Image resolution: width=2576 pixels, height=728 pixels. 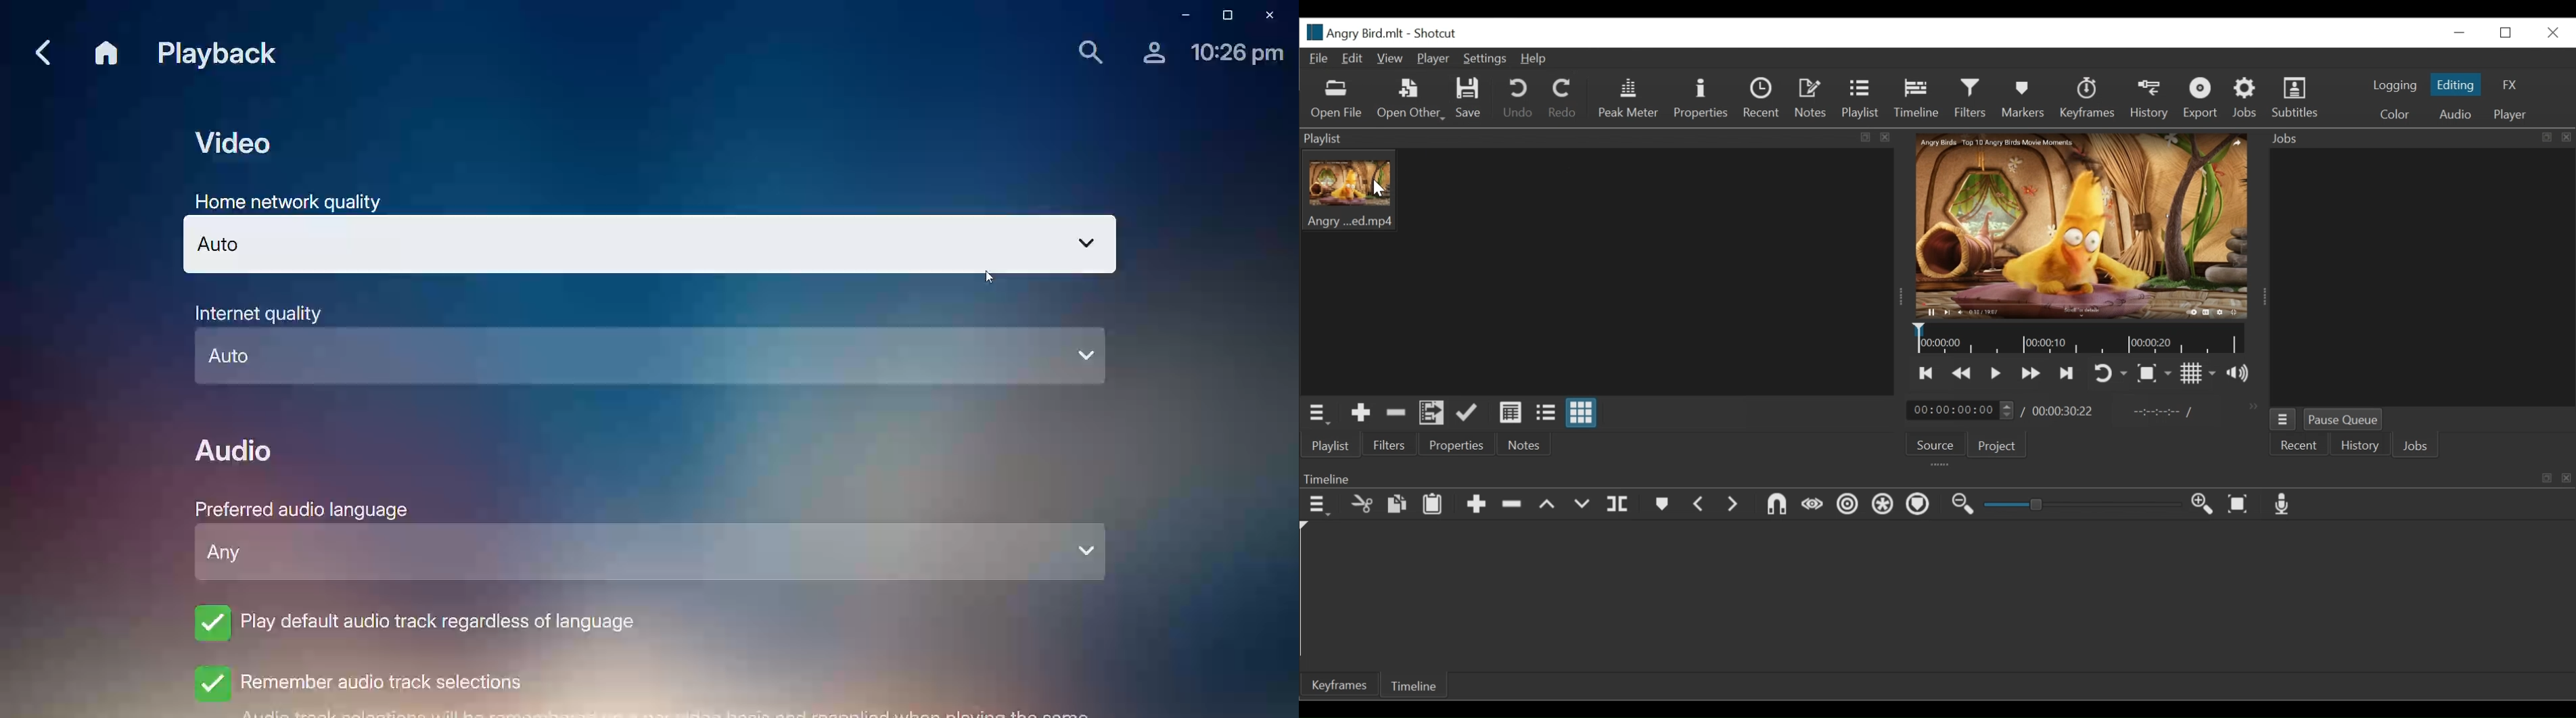 What do you see at coordinates (2455, 84) in the screenshot?
I see `Editing` at bounding box center [2455, 84].